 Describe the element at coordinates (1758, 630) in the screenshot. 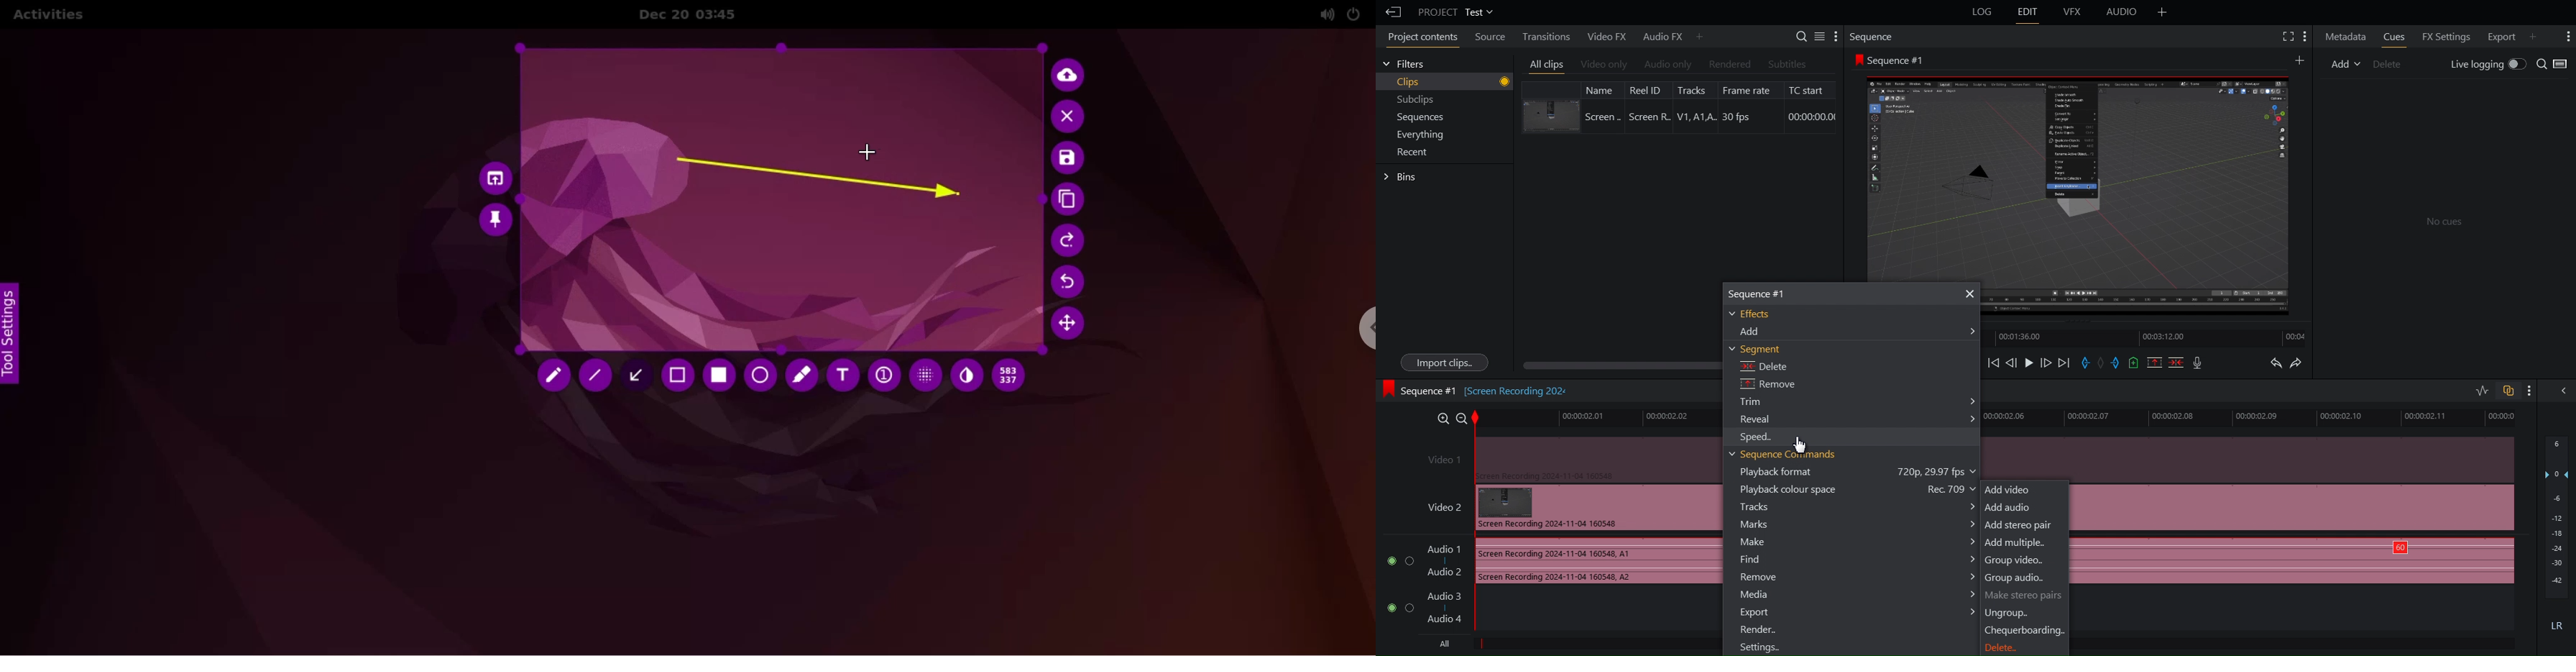

I see `Render` at that location.